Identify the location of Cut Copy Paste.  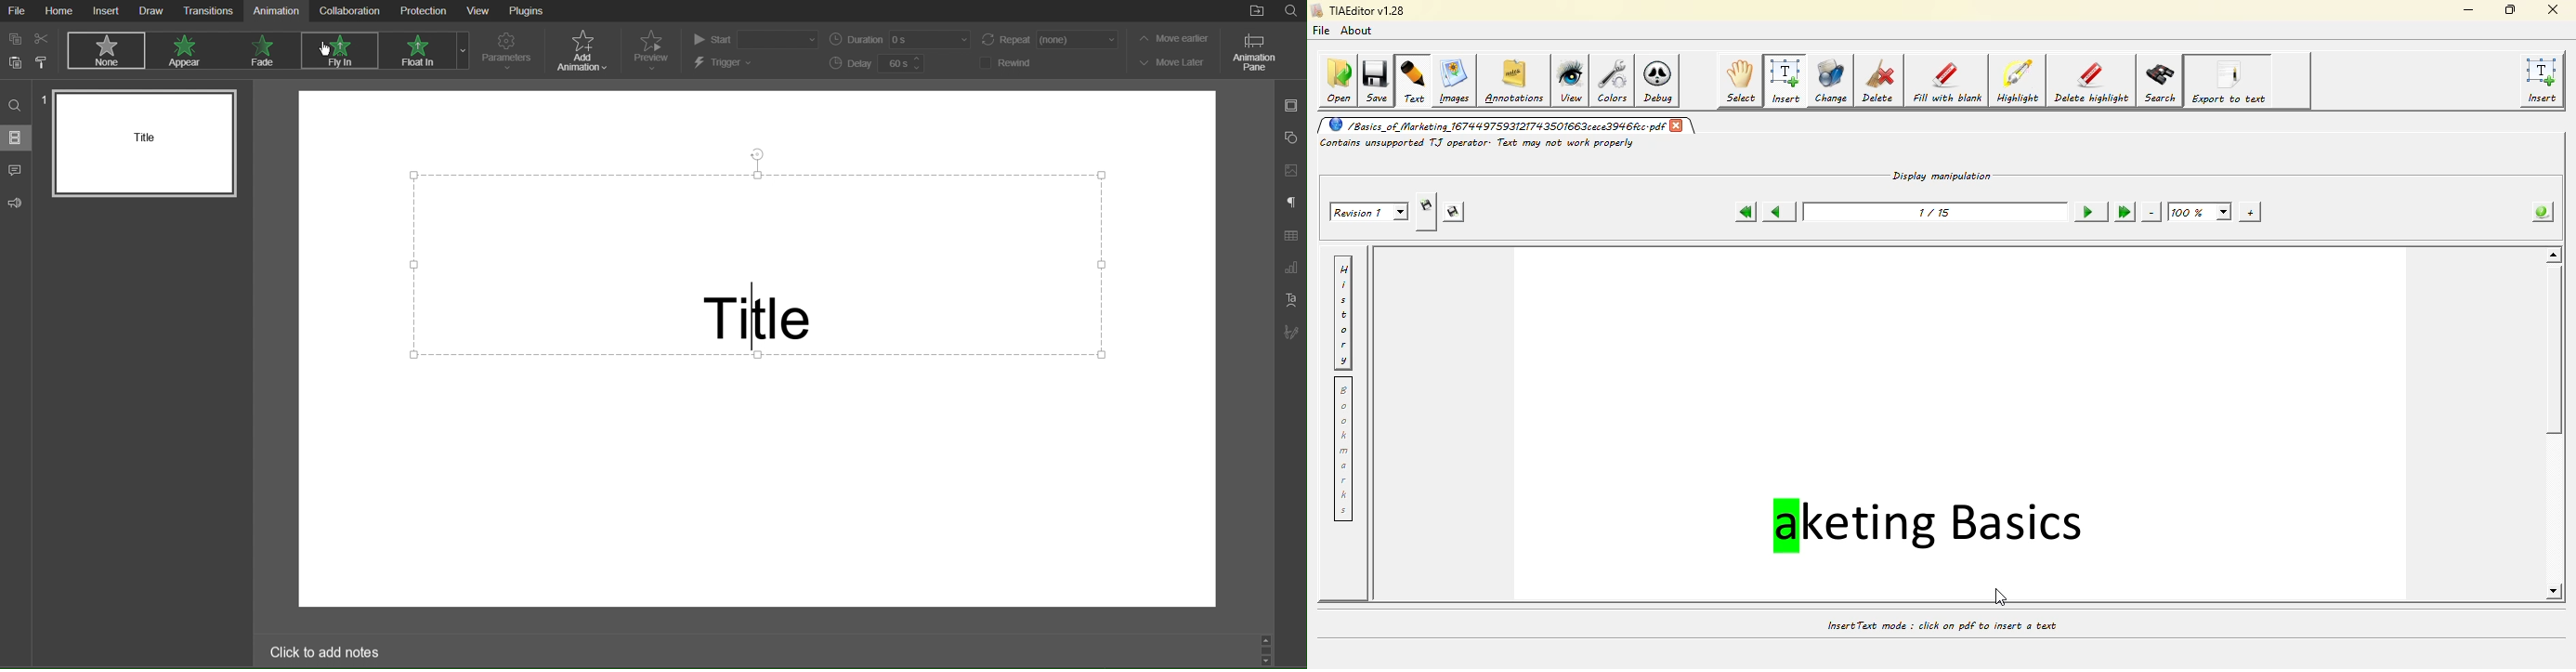
(28, 51).